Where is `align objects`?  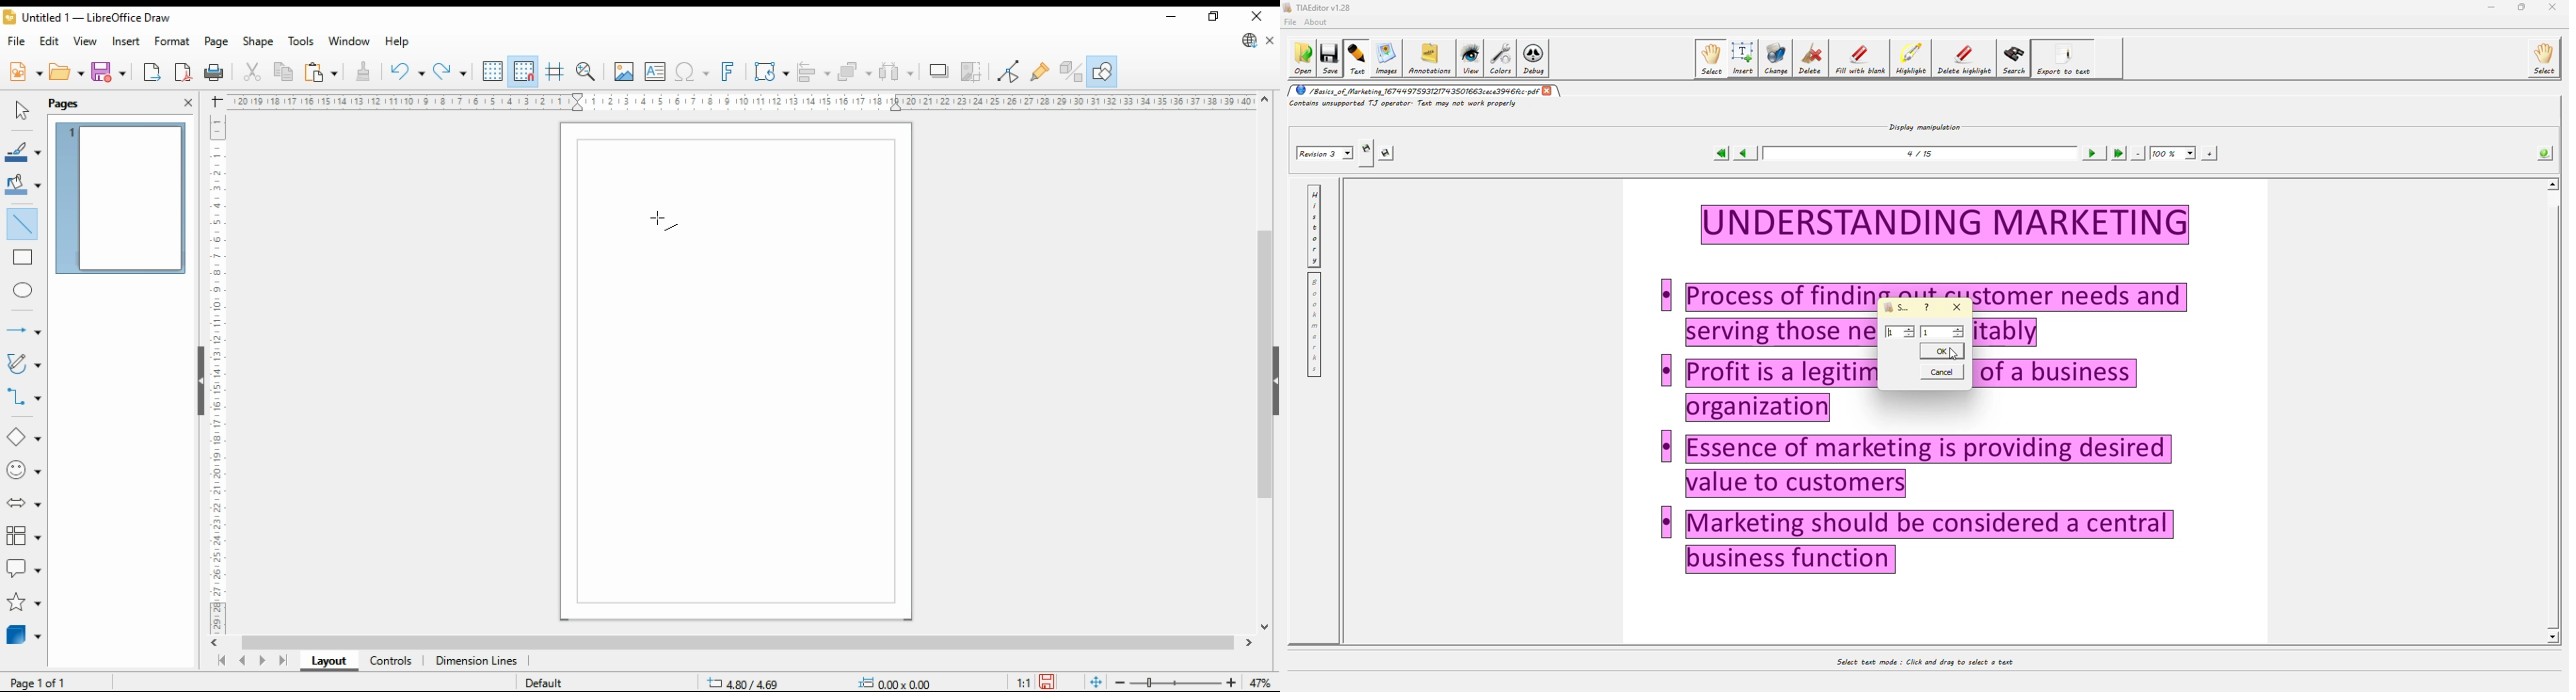 align objects is located at coordinates (814, 71).